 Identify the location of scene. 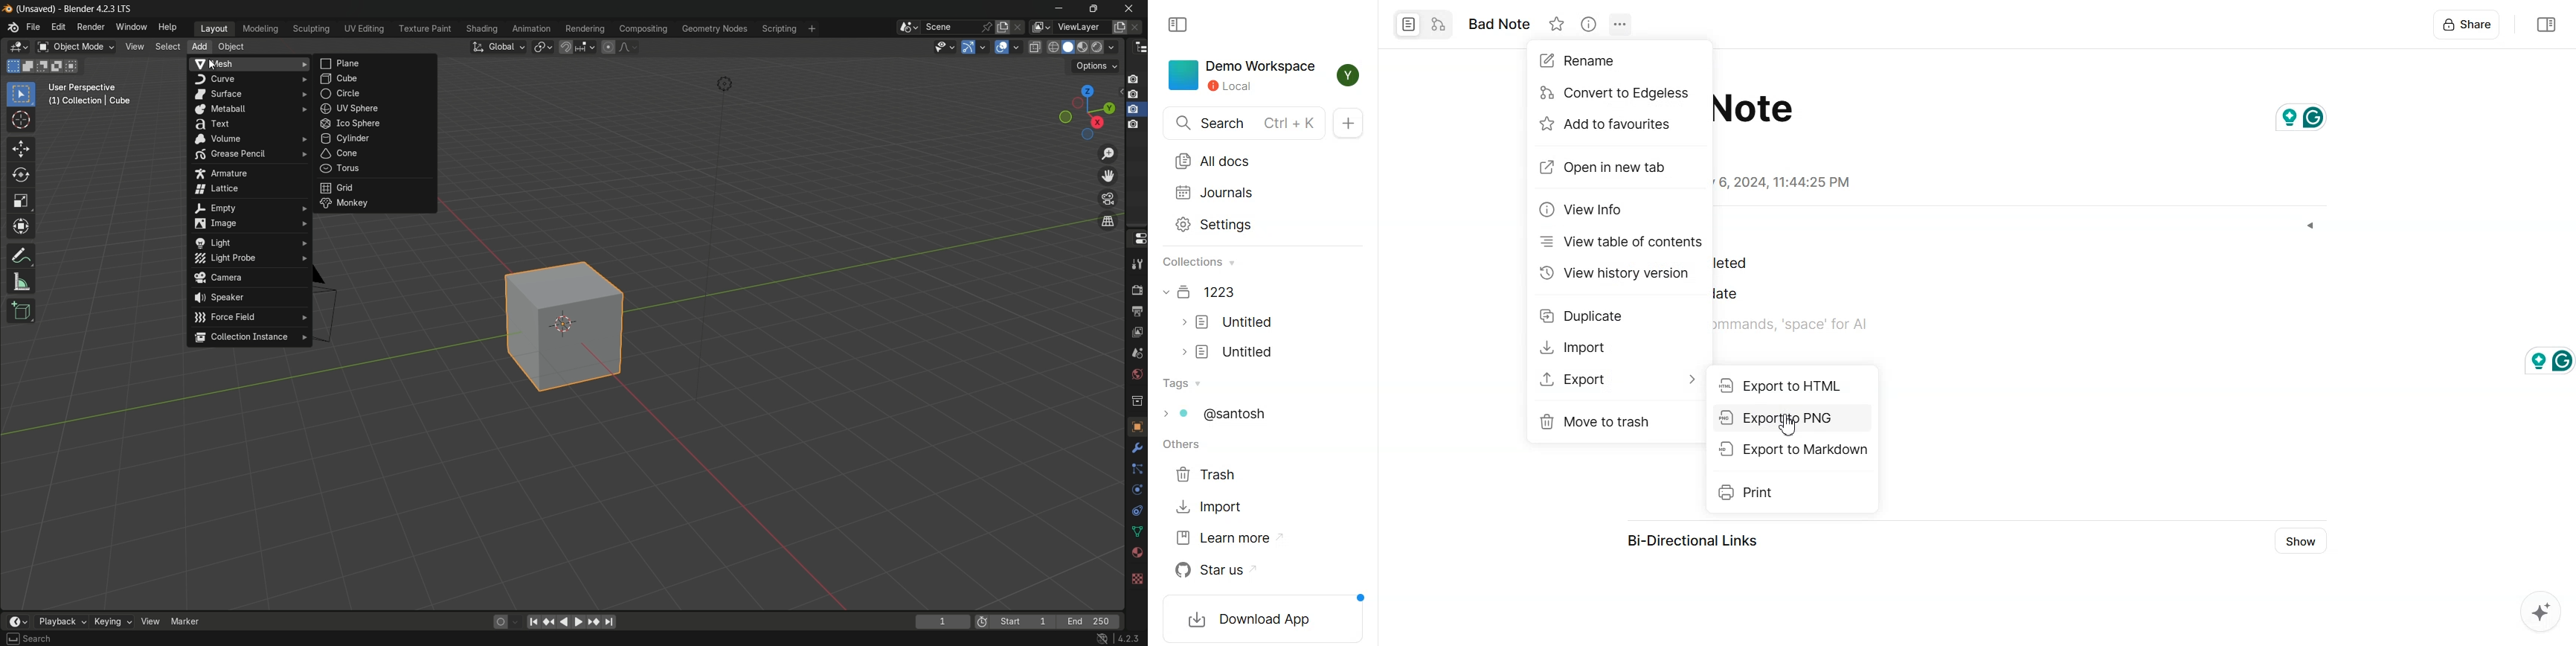
(949, 27).